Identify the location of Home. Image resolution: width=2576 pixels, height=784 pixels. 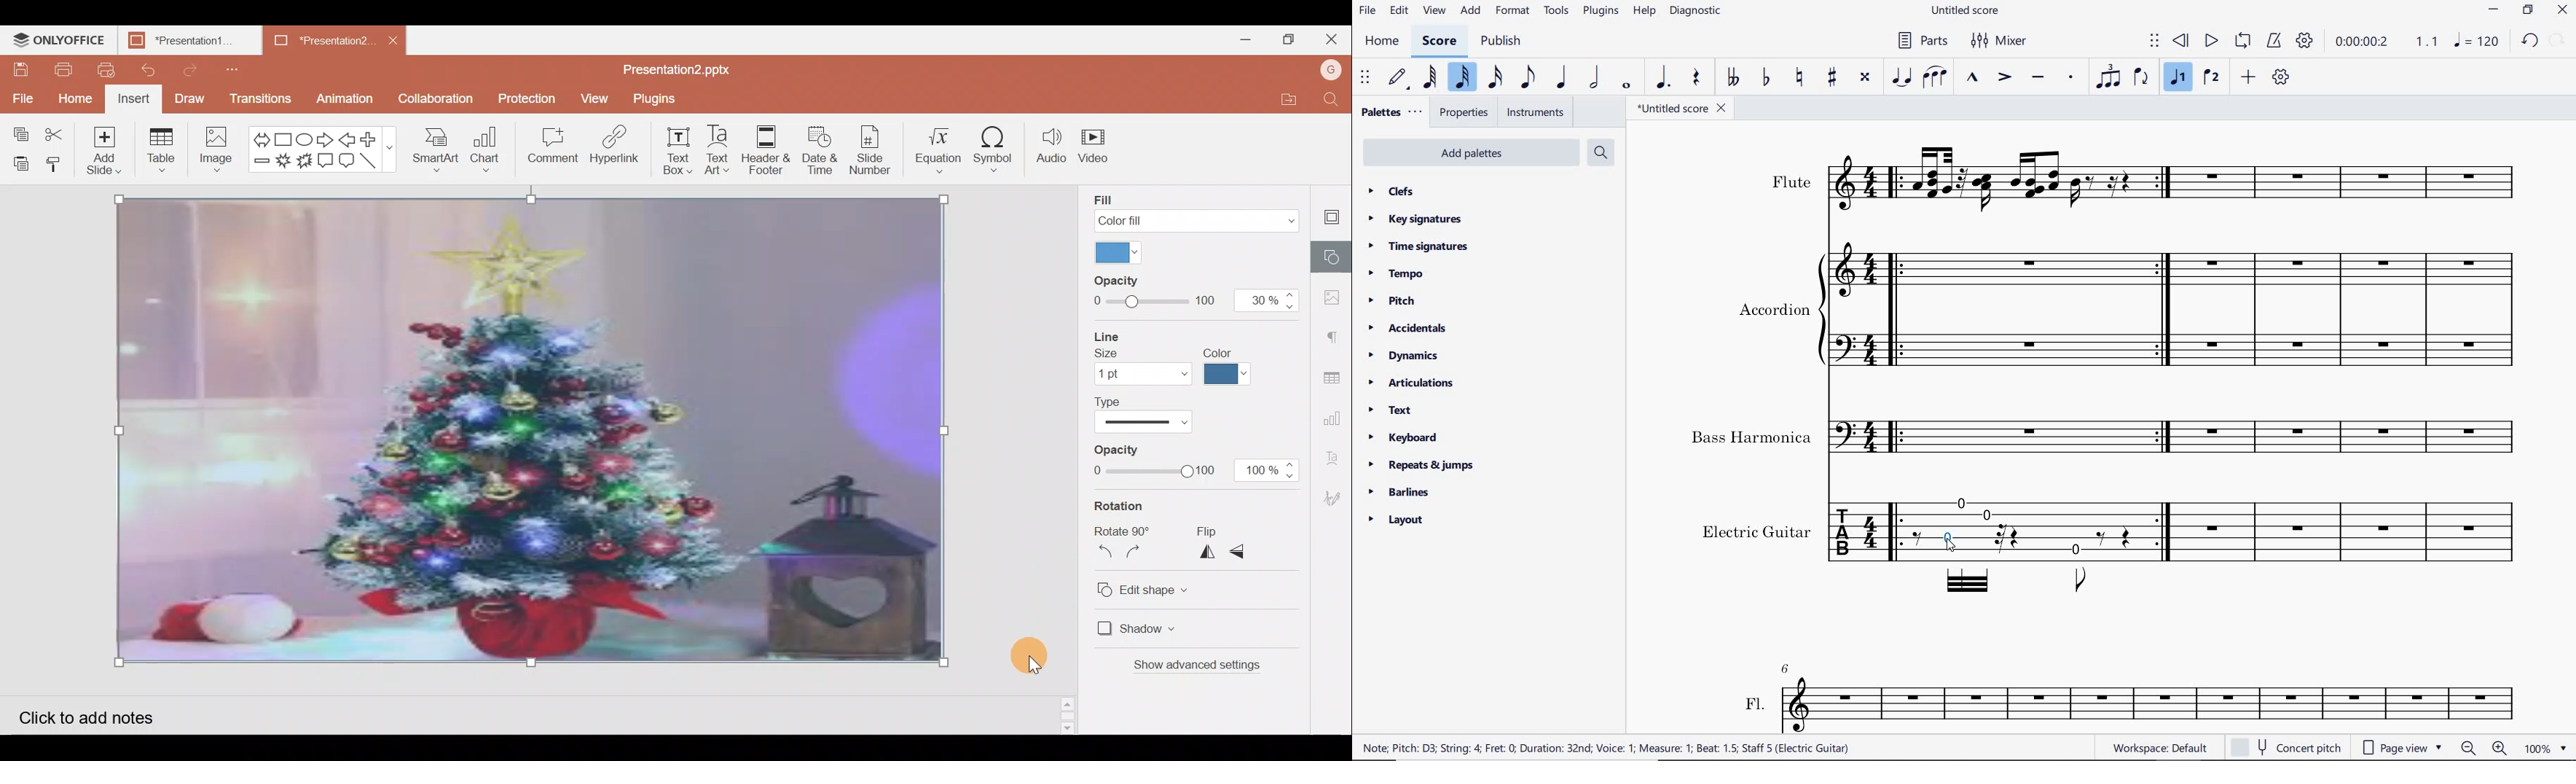
(76, 97).